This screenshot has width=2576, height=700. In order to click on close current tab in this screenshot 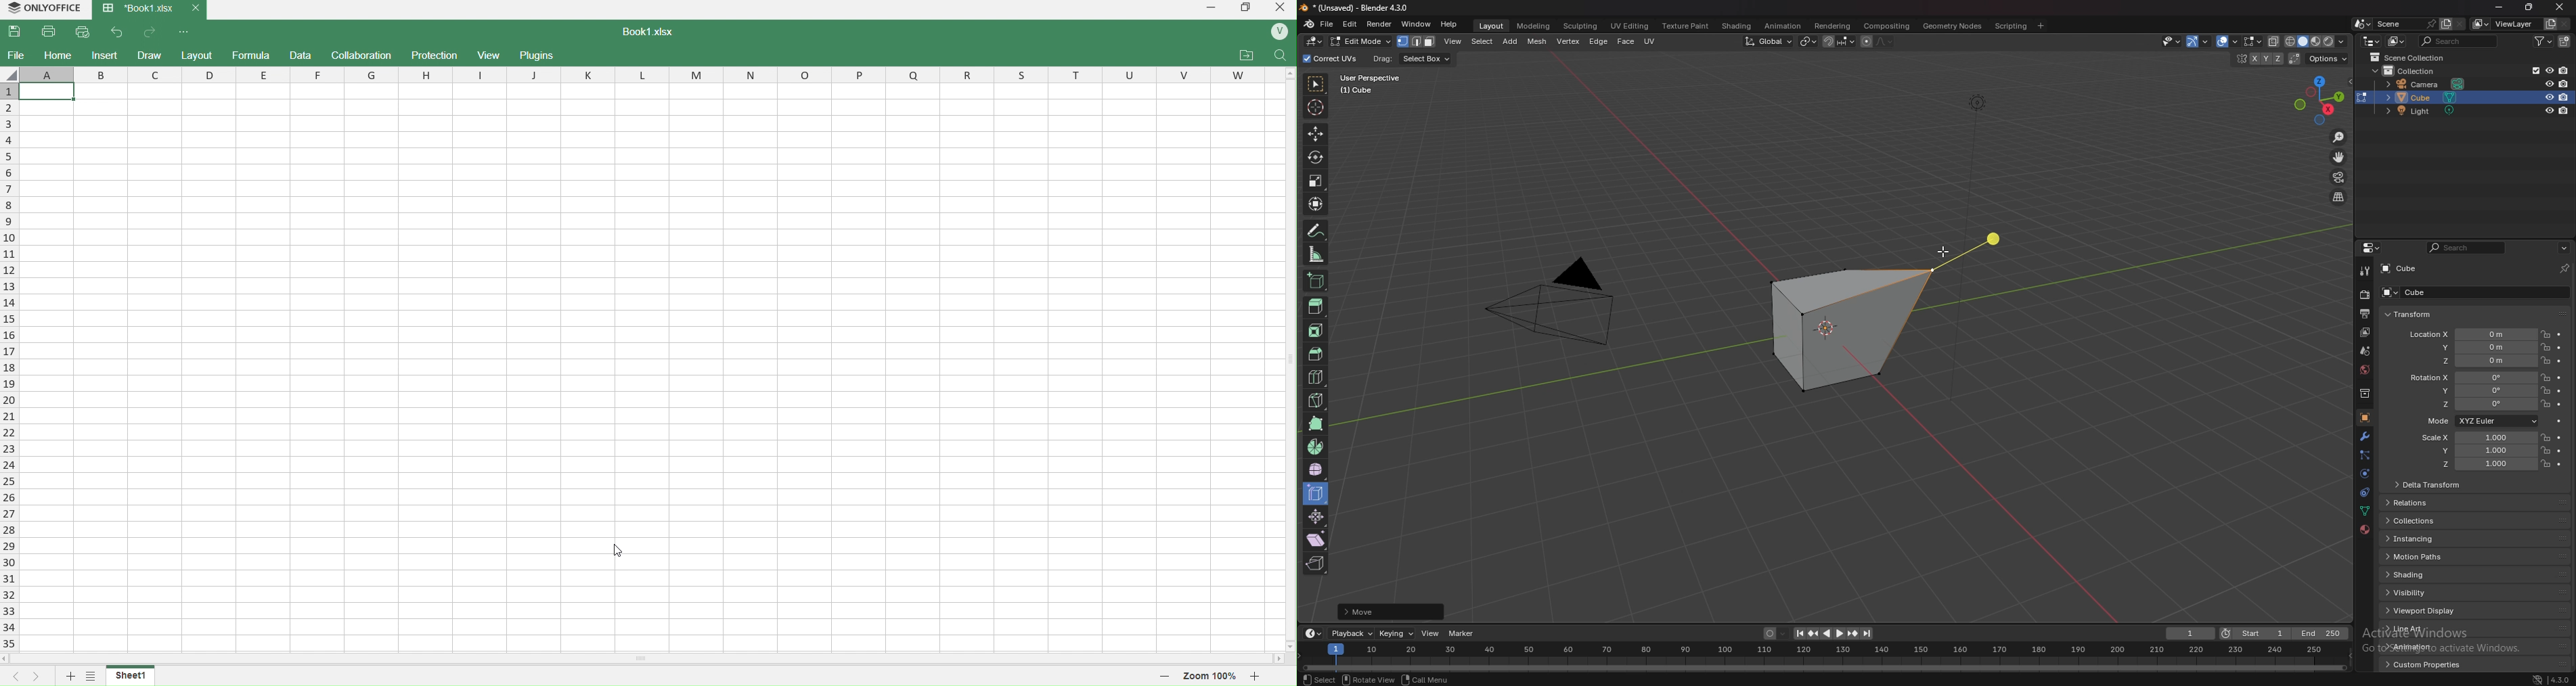, I will do `click(194, 8)`.